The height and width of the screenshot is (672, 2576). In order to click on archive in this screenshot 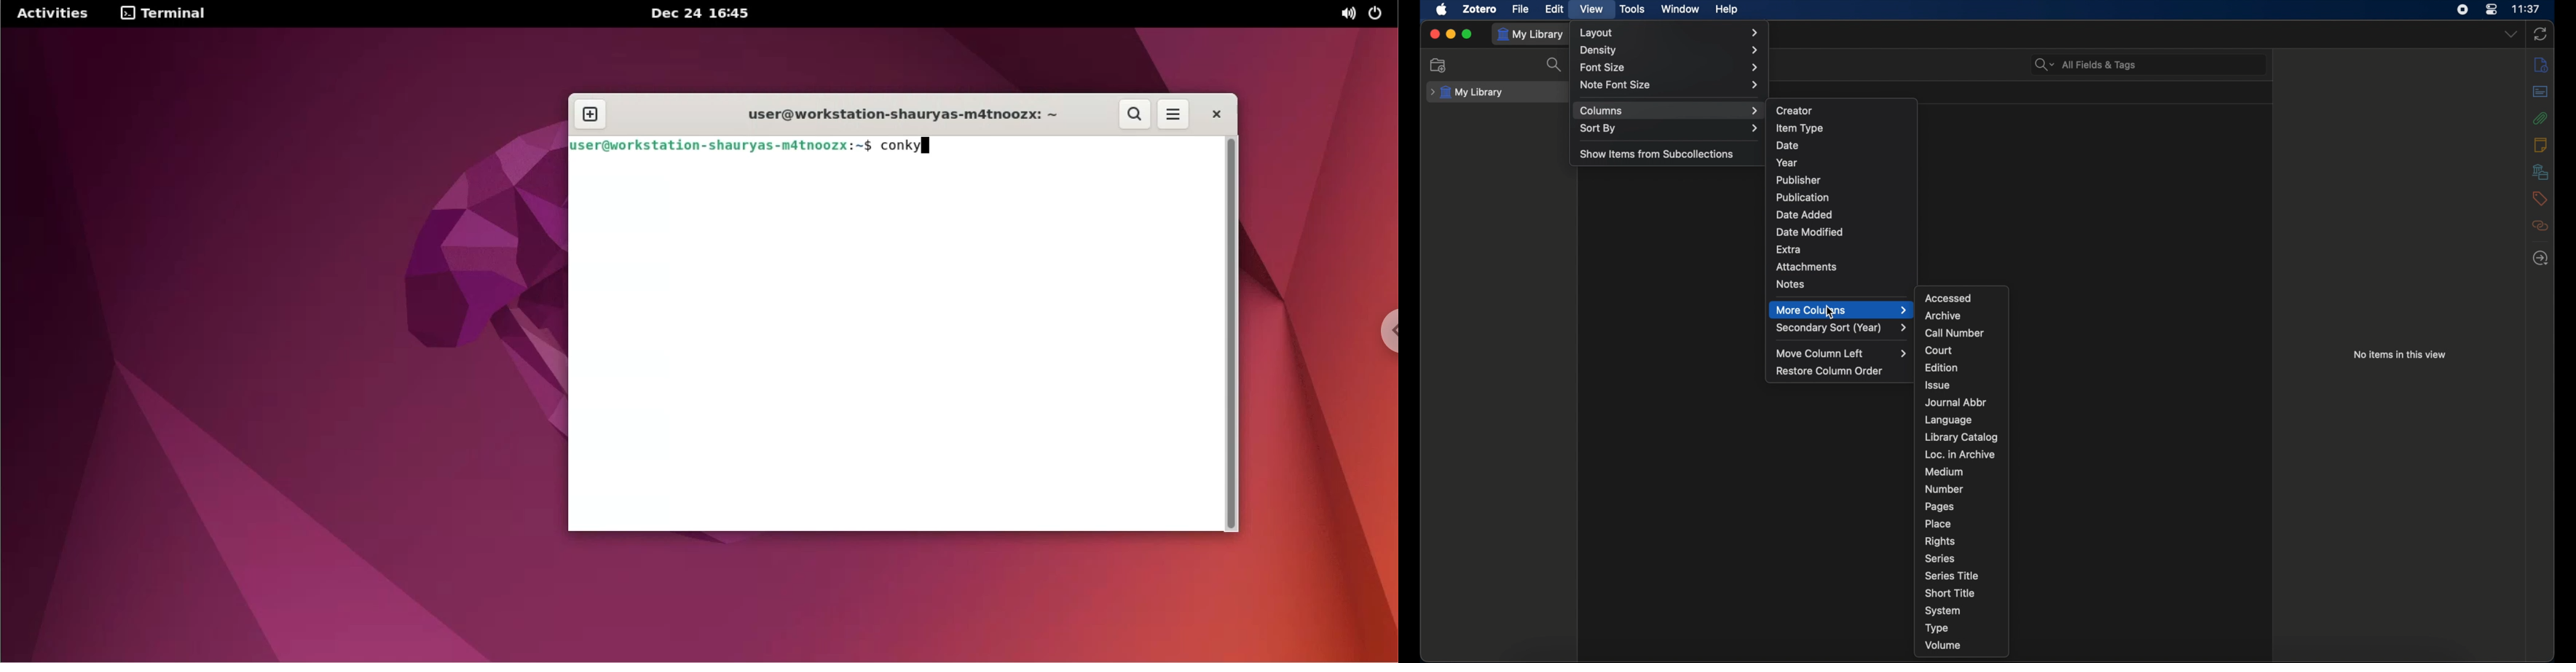, I will do `click(1943, 316)`.